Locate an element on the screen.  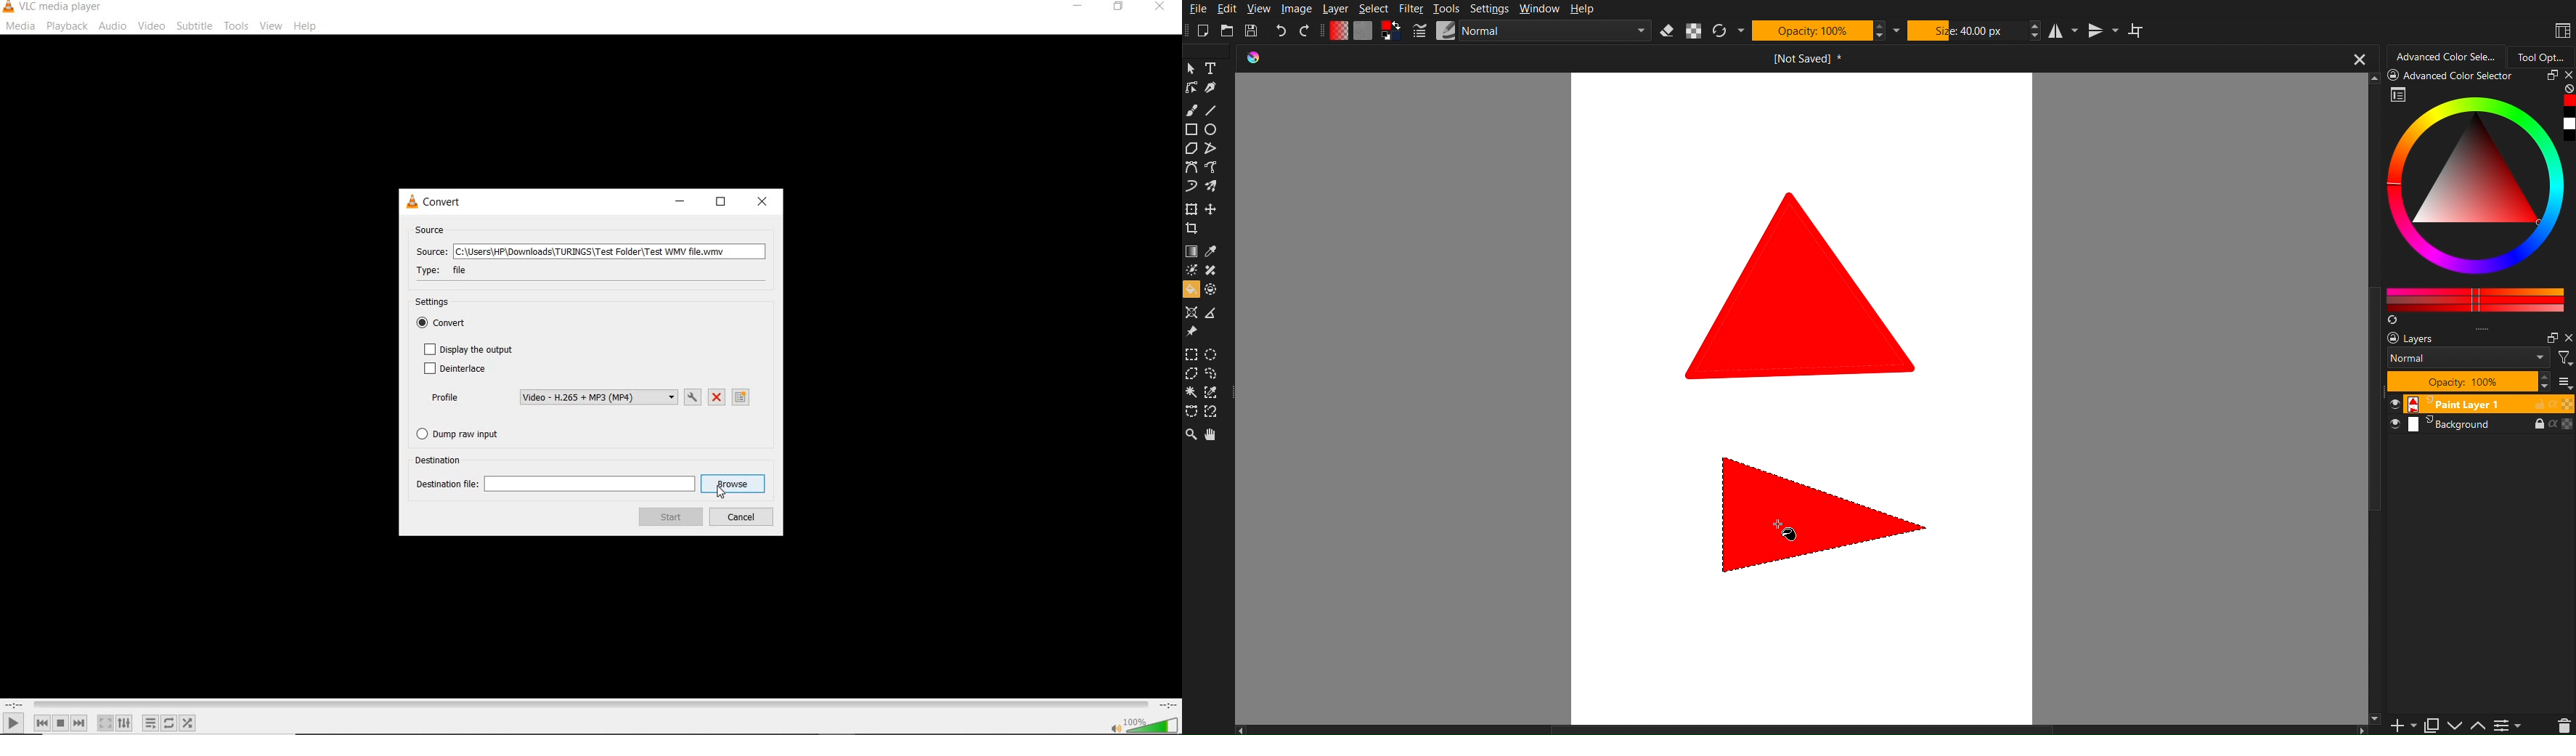
subtitle is located at coordinates (194, 26).